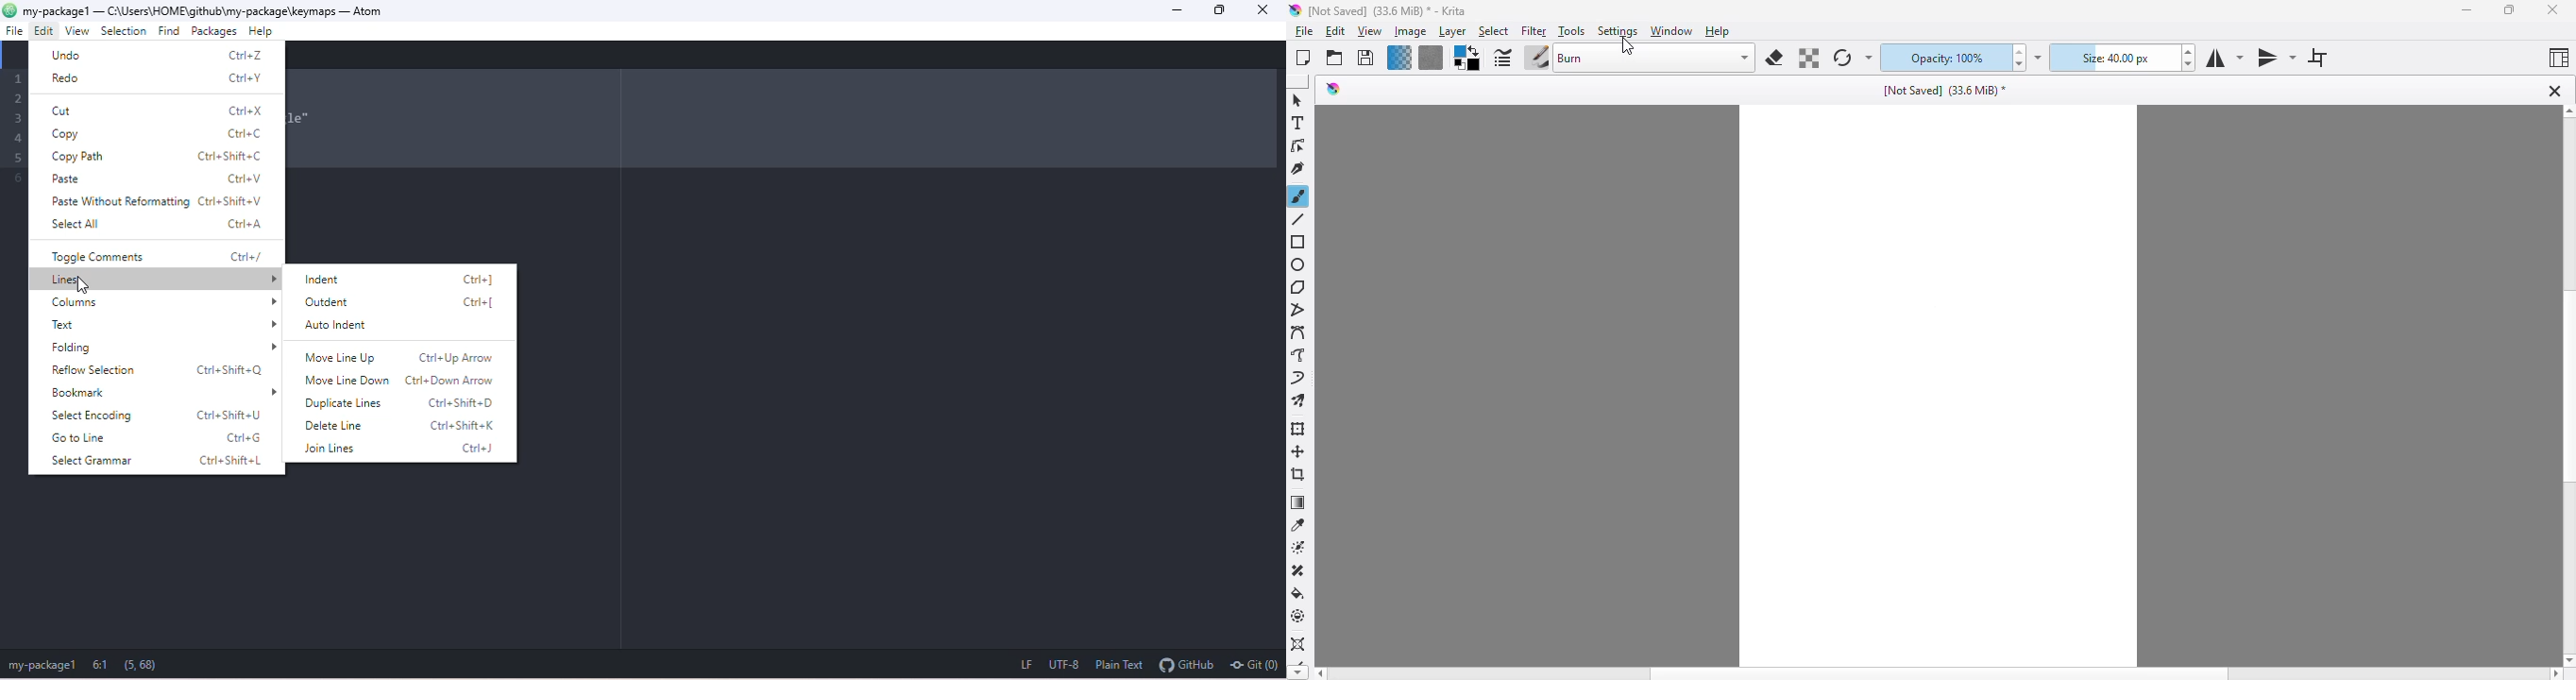 This screenshot has width=2576, height=700. I want to click on go to line, so click(163, 436).